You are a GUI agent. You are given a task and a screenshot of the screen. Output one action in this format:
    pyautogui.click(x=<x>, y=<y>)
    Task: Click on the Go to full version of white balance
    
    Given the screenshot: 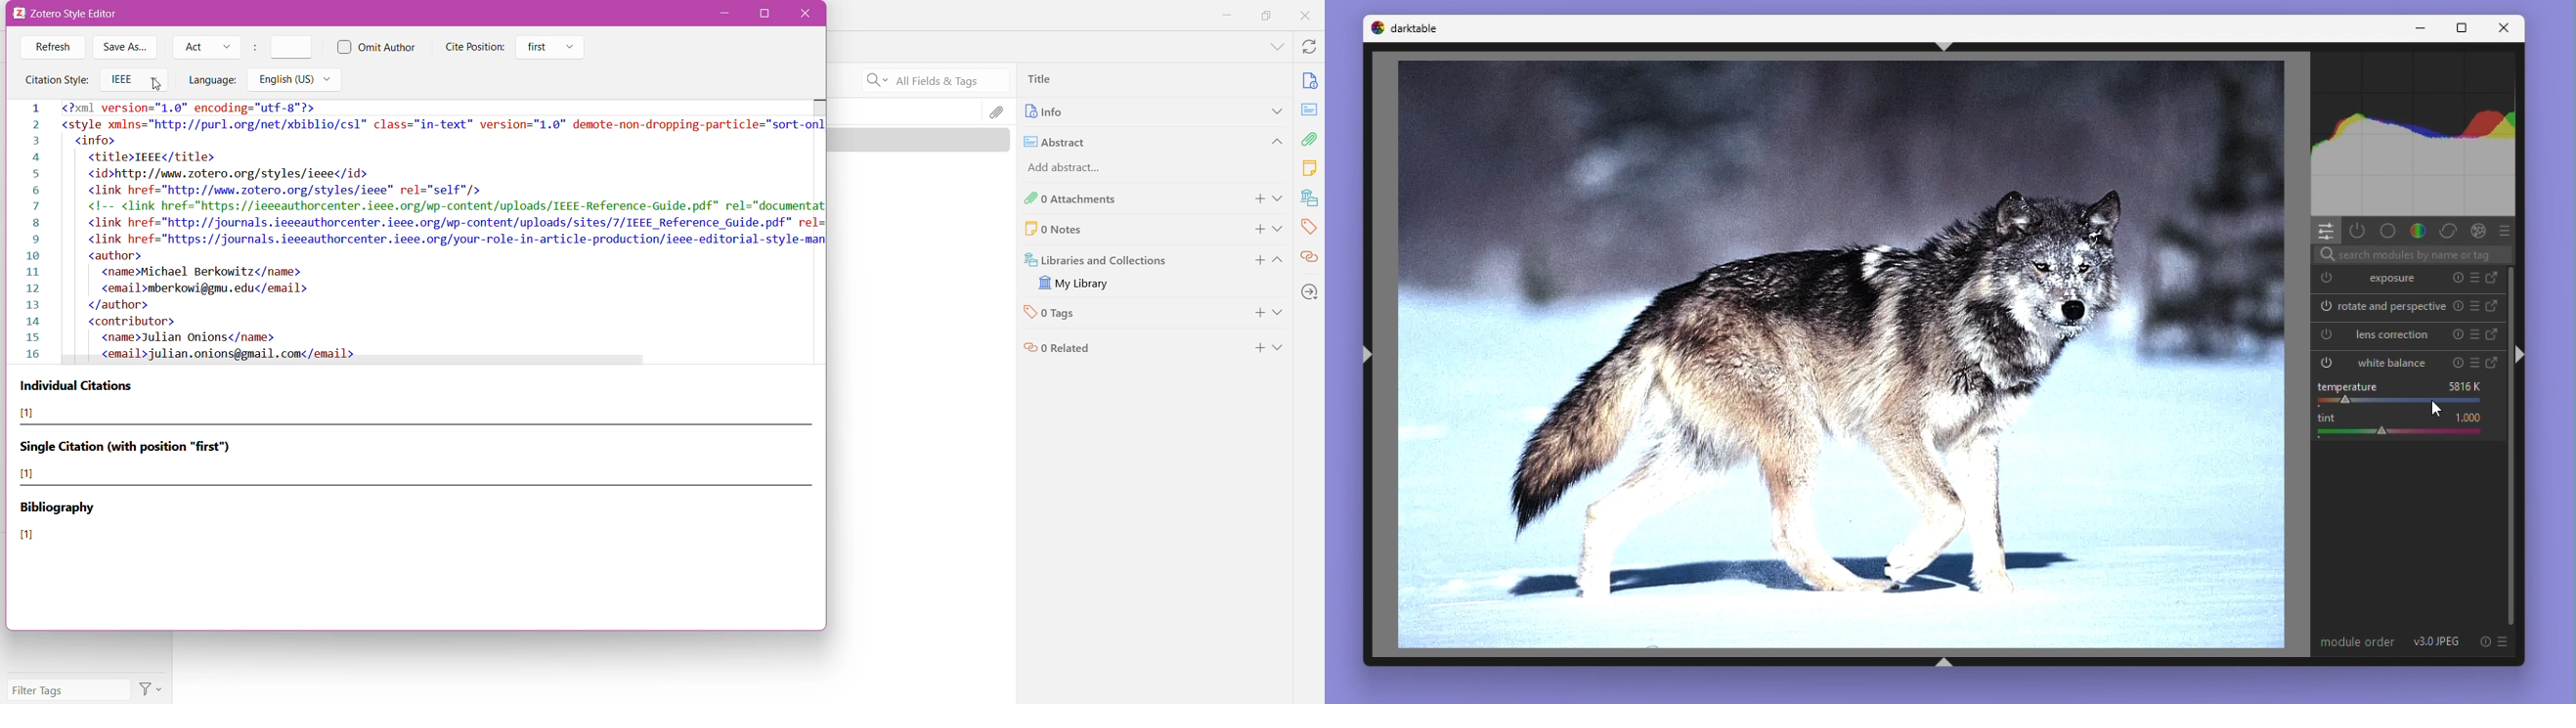 What is the action you would take?
    pyautogui.click(x=2496, y=362)
    